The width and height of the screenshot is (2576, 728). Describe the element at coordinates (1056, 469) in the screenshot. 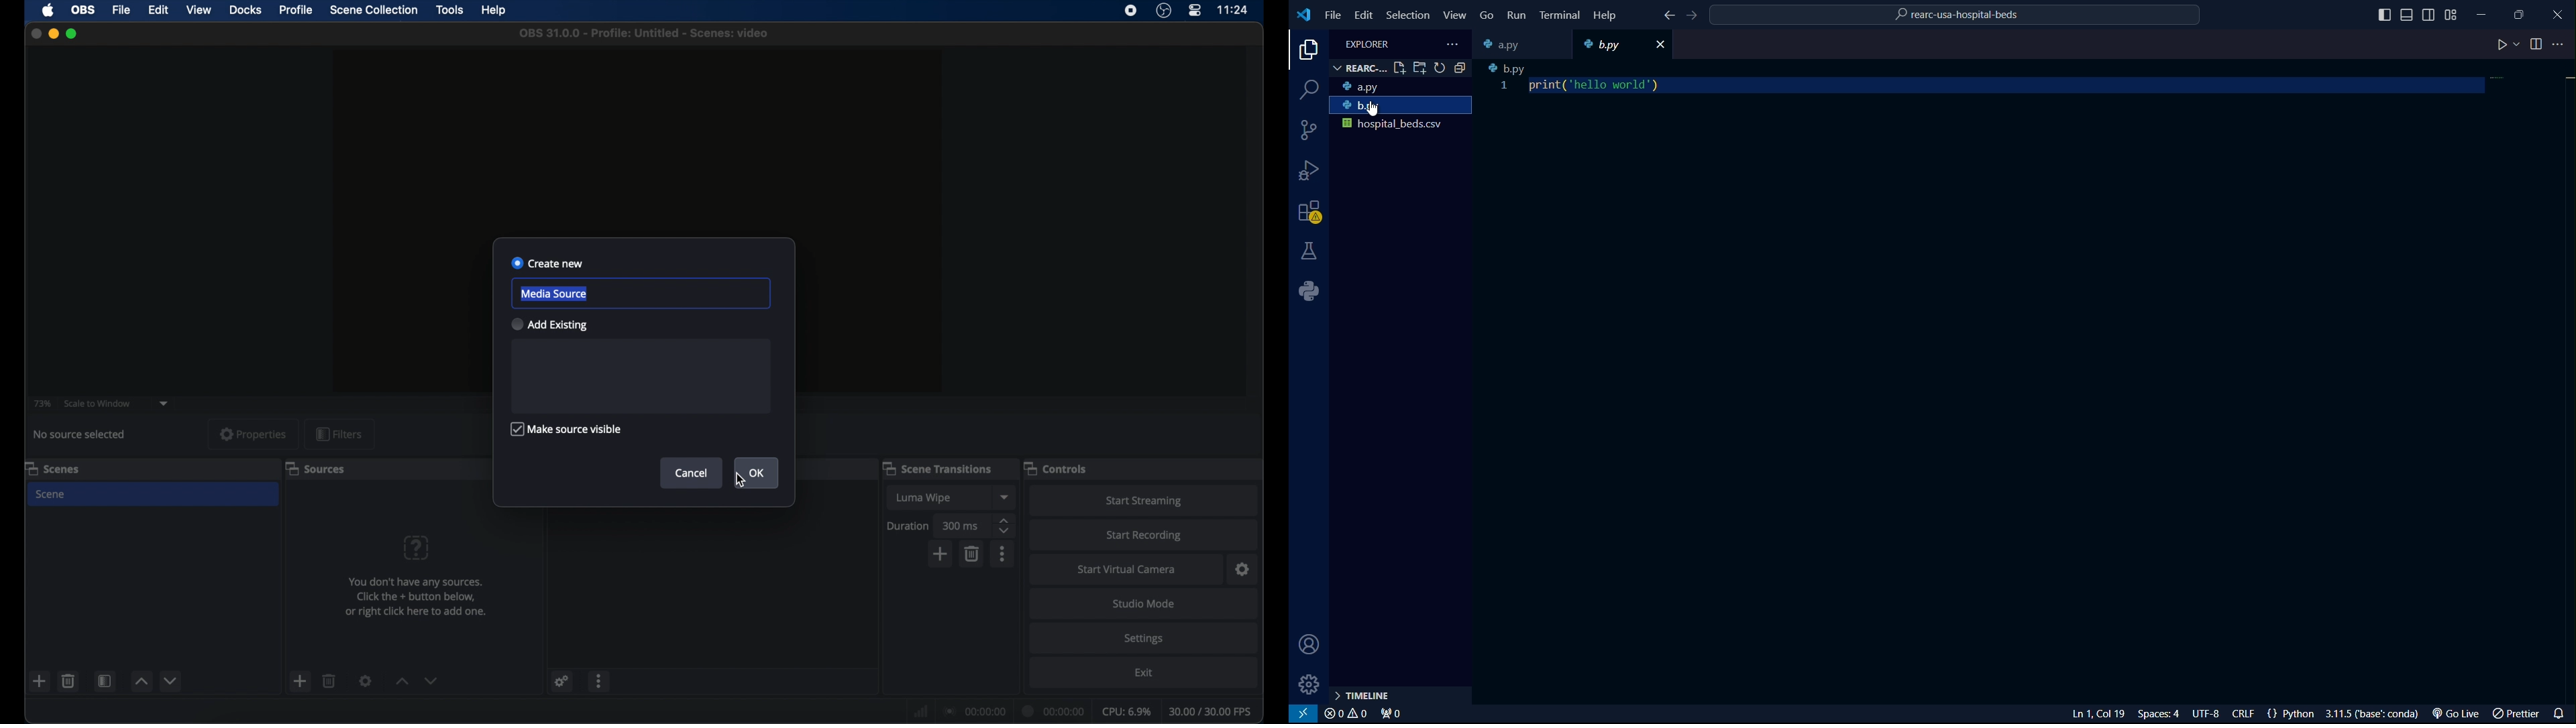

I see `controls` at that location.